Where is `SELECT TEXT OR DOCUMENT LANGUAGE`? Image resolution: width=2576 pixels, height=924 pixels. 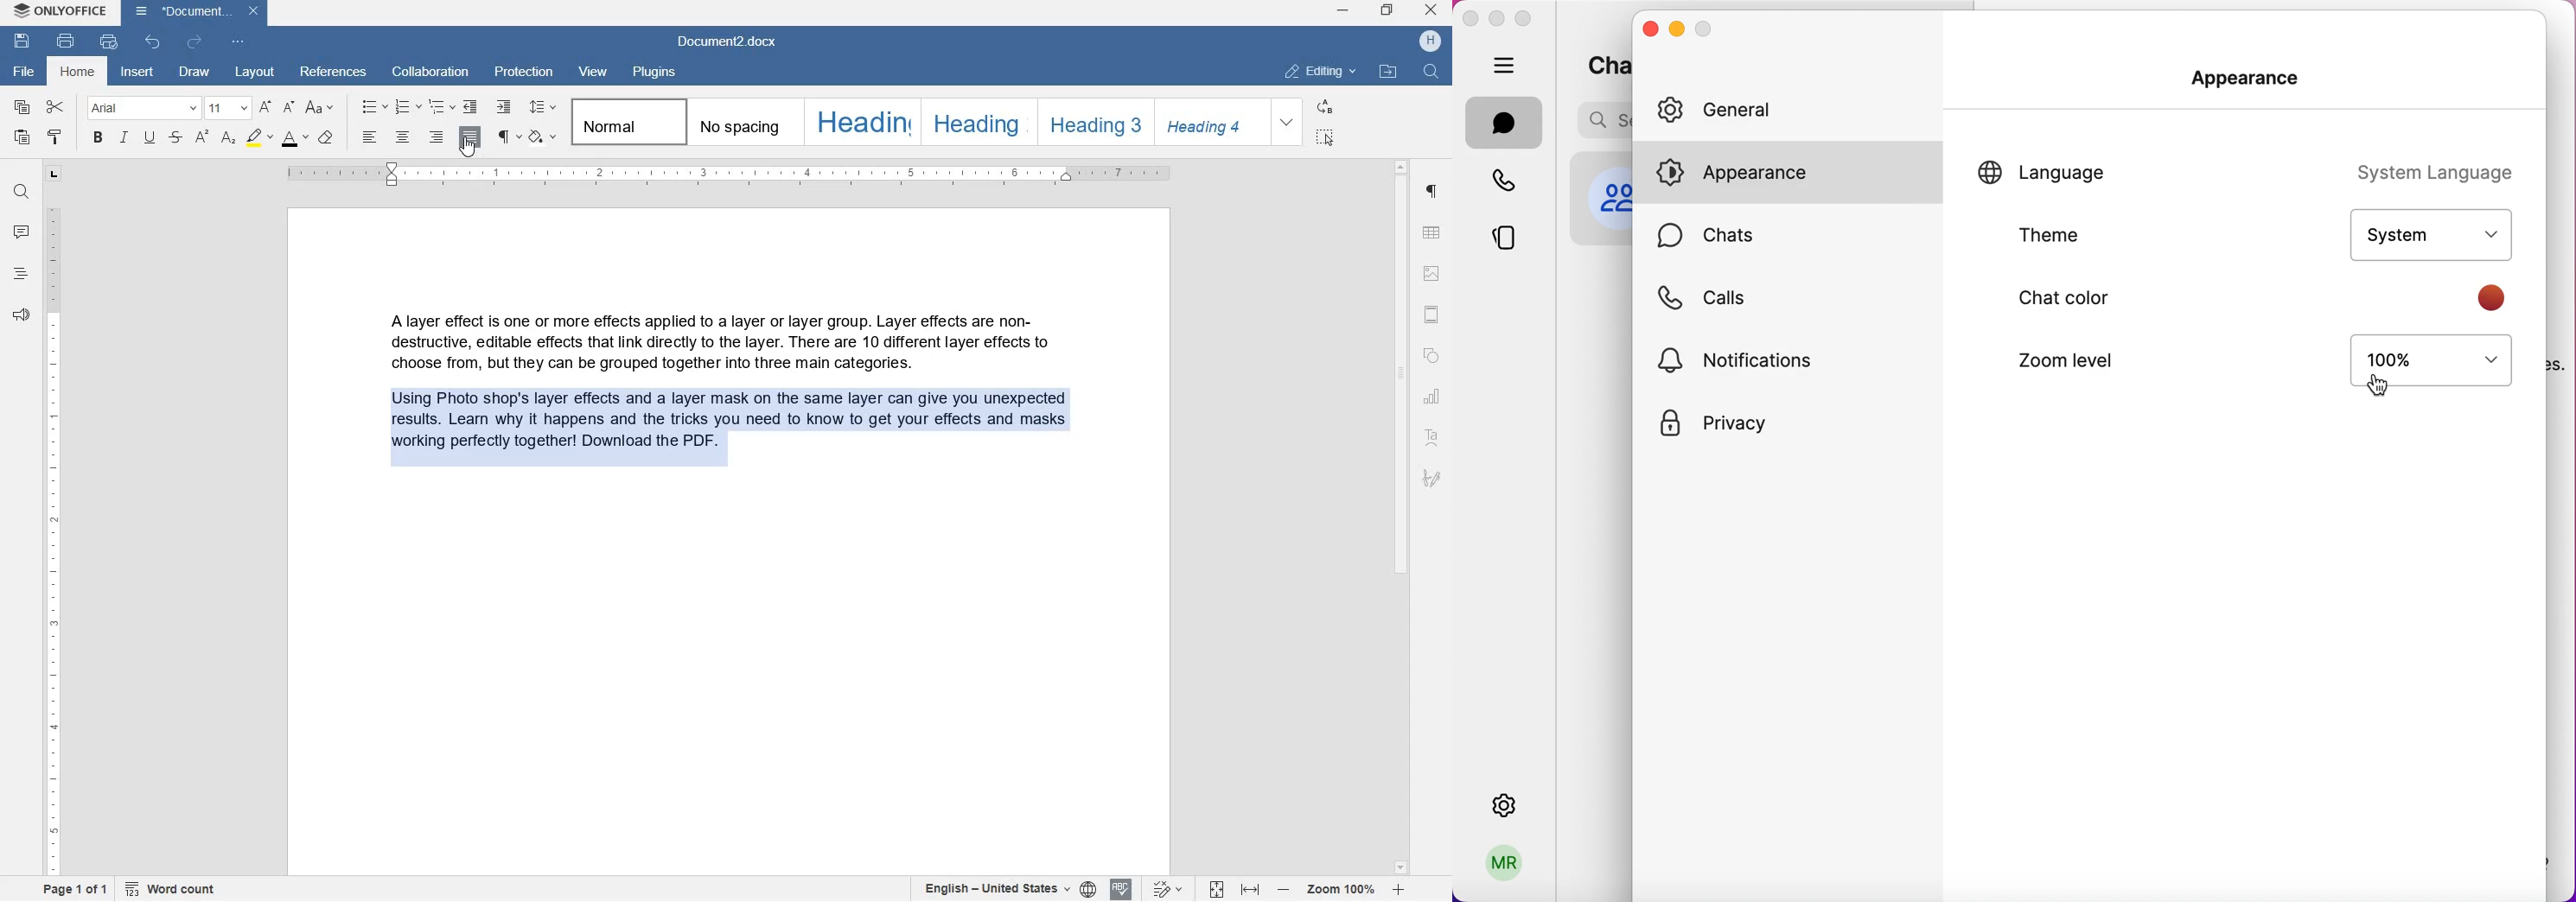
SELECT TEXT OR DOCUMENT LANGUAGE is located at coordinates (1010, 890).